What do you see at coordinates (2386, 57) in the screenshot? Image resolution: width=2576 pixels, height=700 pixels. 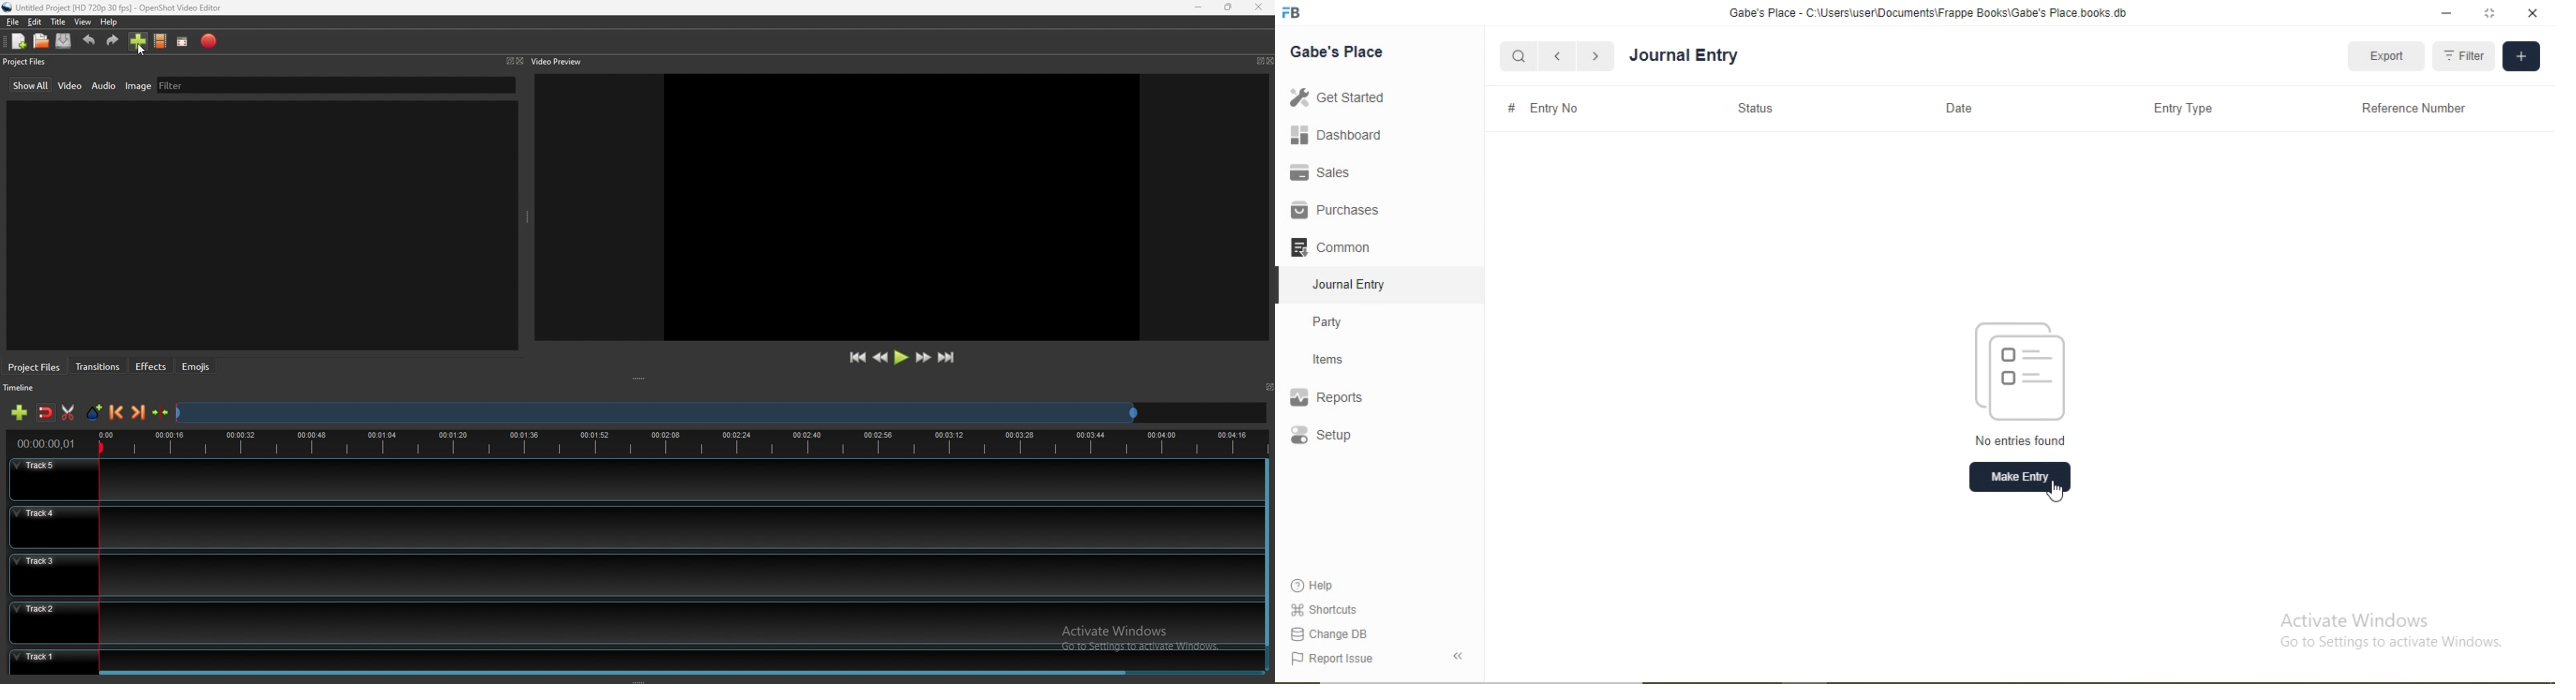 I see `Export` at bounding box center [2386, 57].